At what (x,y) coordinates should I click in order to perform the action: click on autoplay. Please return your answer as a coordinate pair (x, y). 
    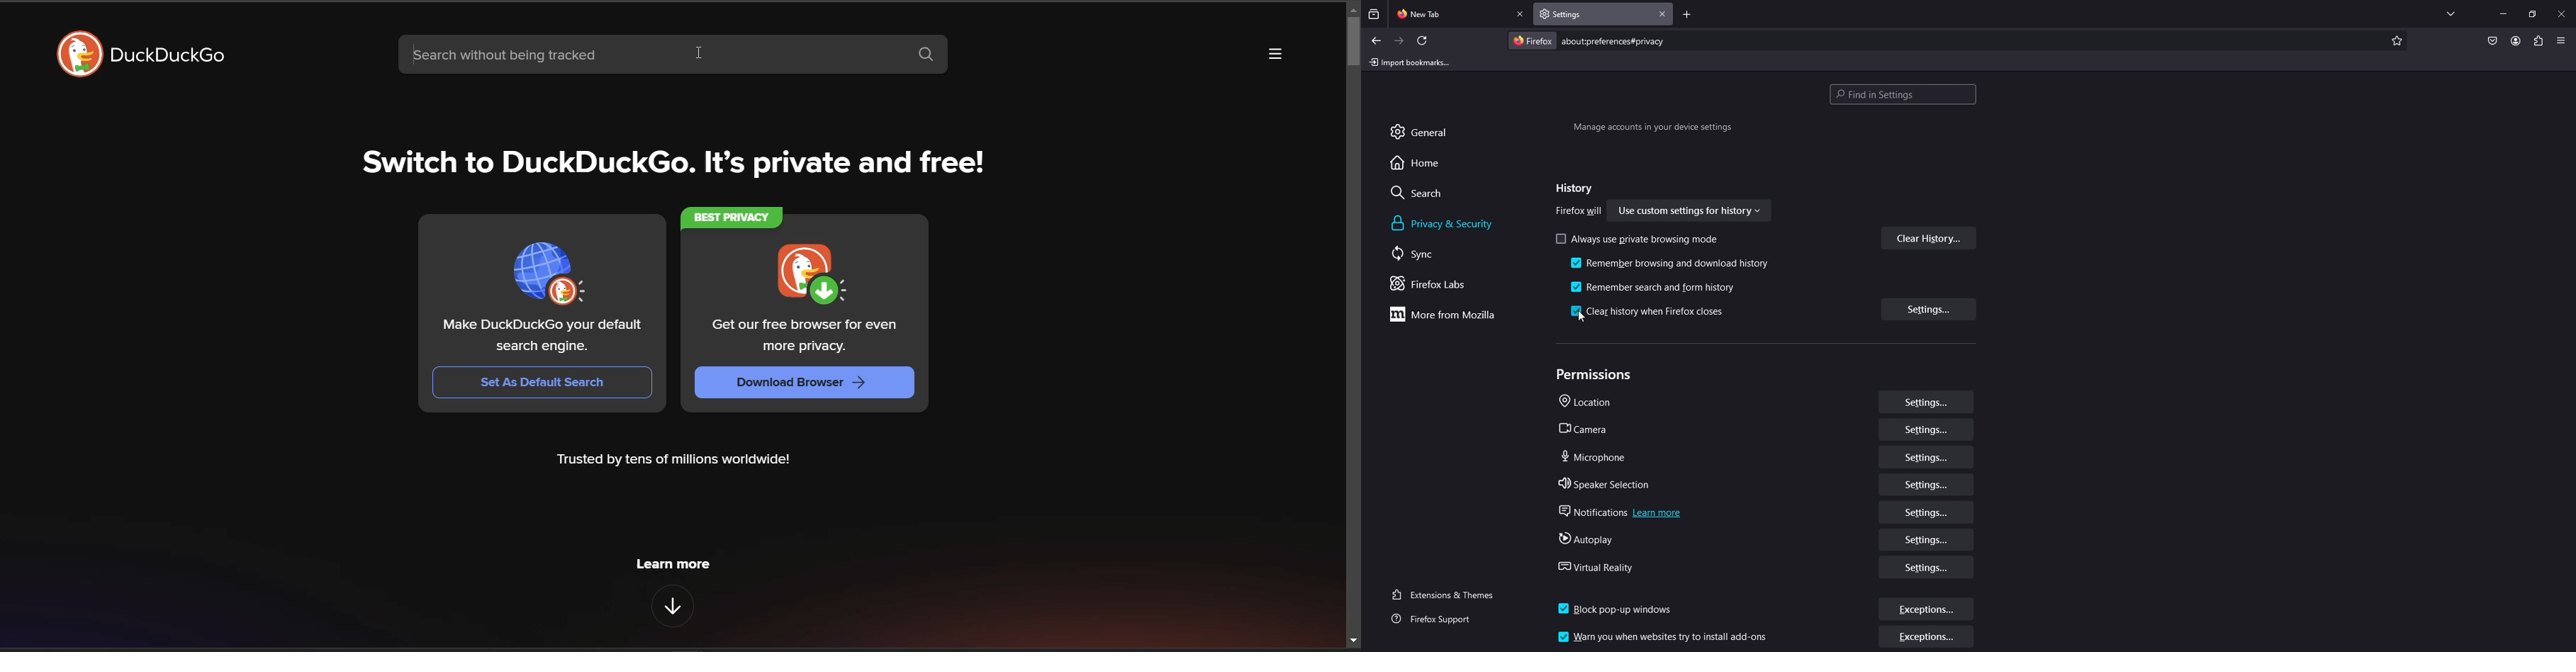
    Looking at the image, I should click on (1586, 537).